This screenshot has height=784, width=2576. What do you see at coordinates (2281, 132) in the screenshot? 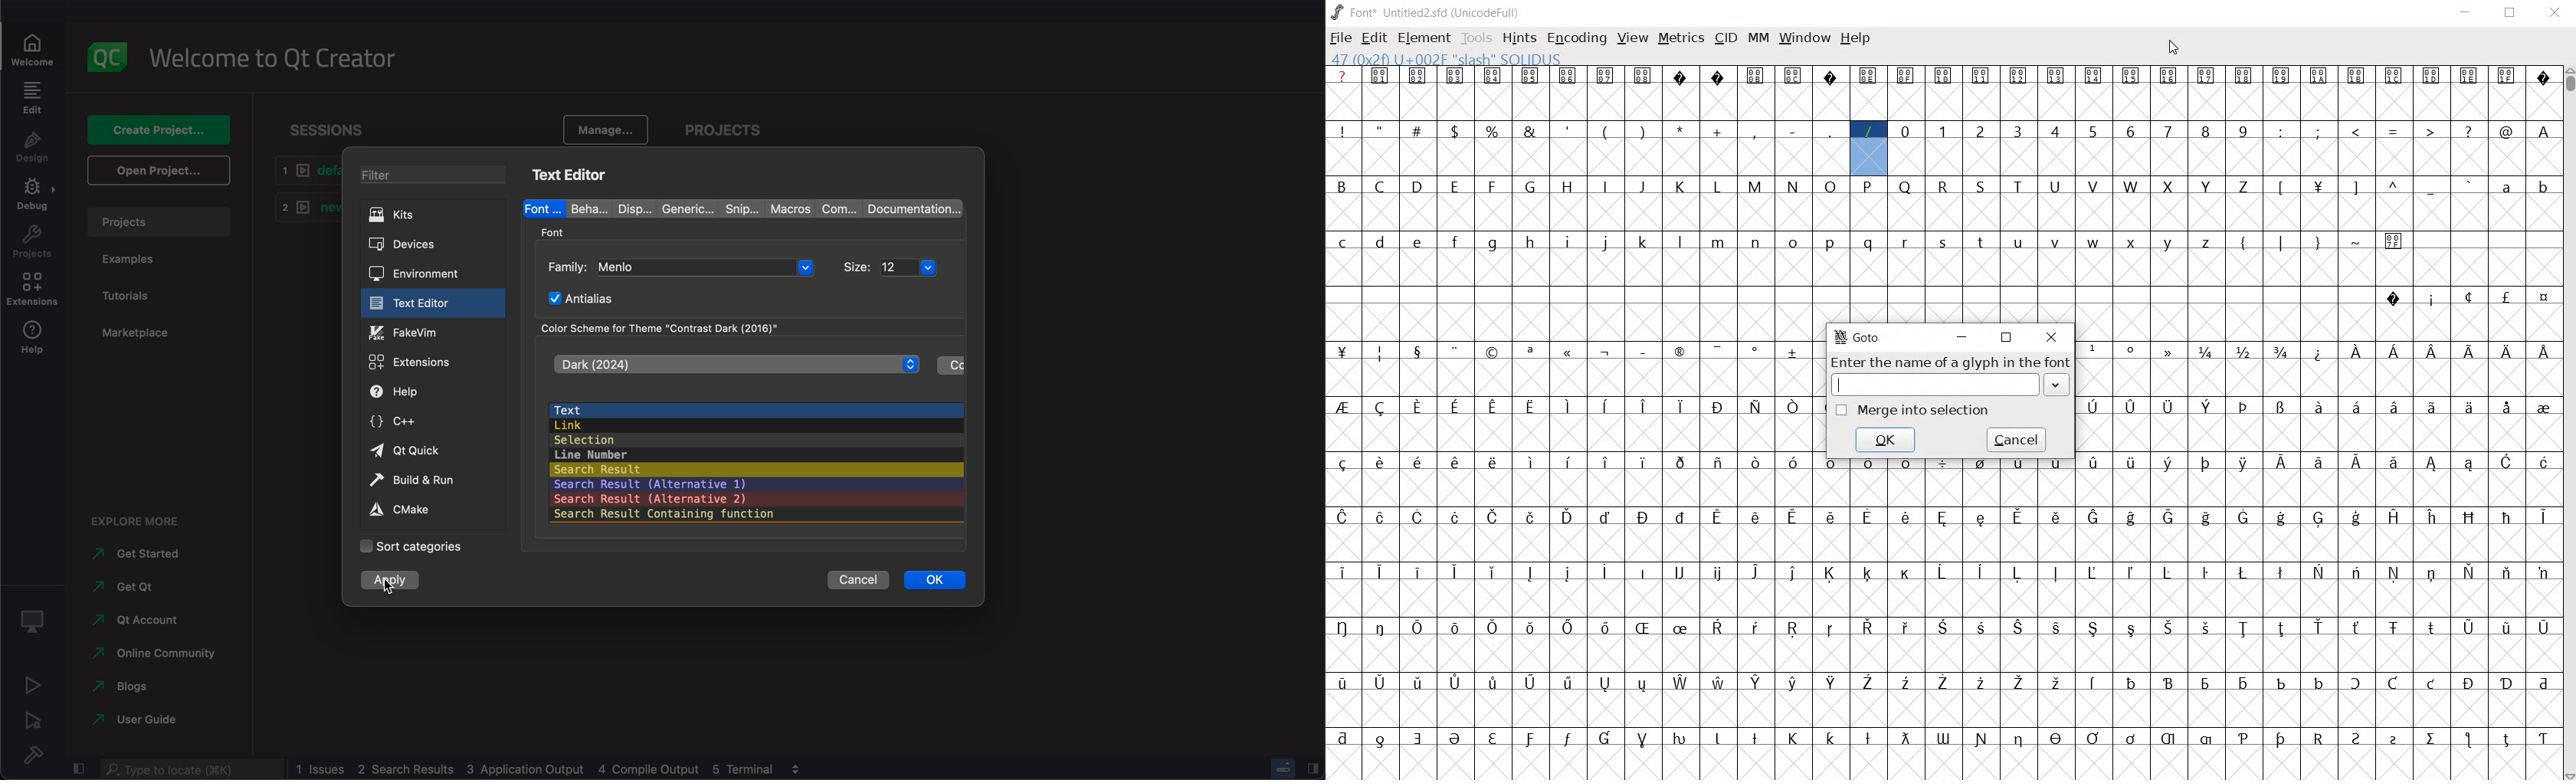
I see `glyph` at bounding box center [2281, 132].